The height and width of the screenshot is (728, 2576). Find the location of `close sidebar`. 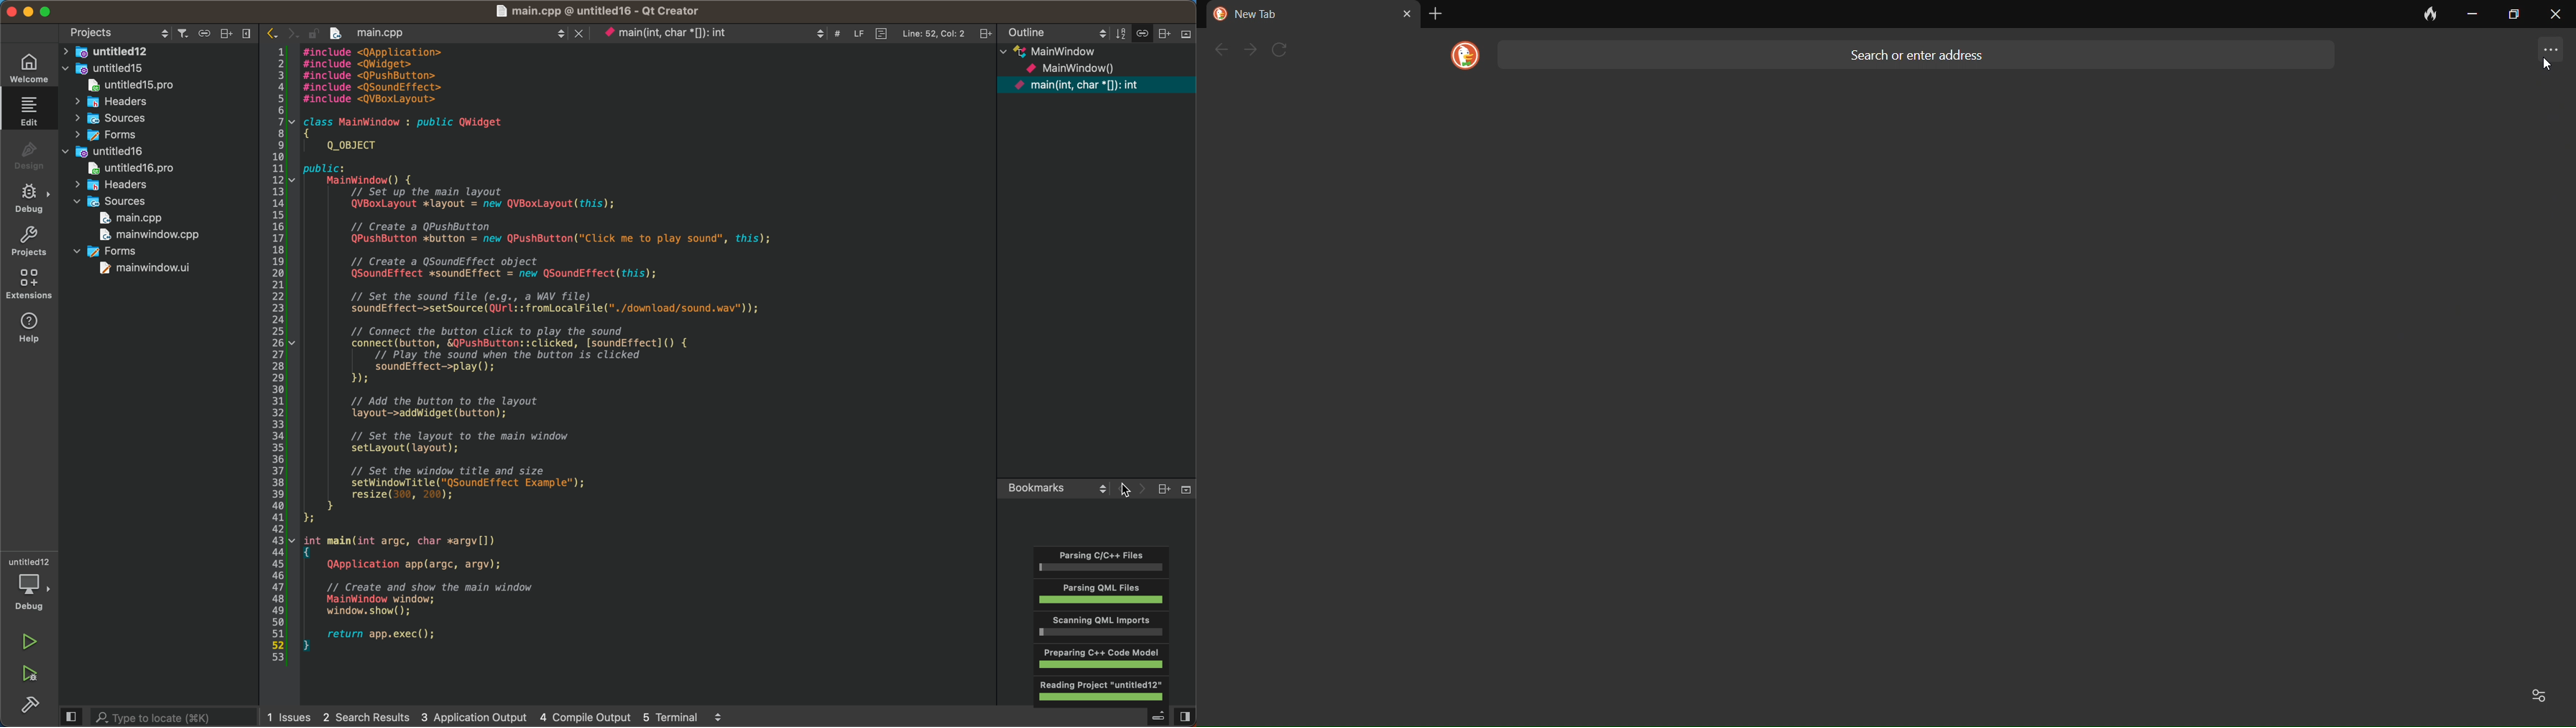

close sidebar is located at coordinates (1156, 718).